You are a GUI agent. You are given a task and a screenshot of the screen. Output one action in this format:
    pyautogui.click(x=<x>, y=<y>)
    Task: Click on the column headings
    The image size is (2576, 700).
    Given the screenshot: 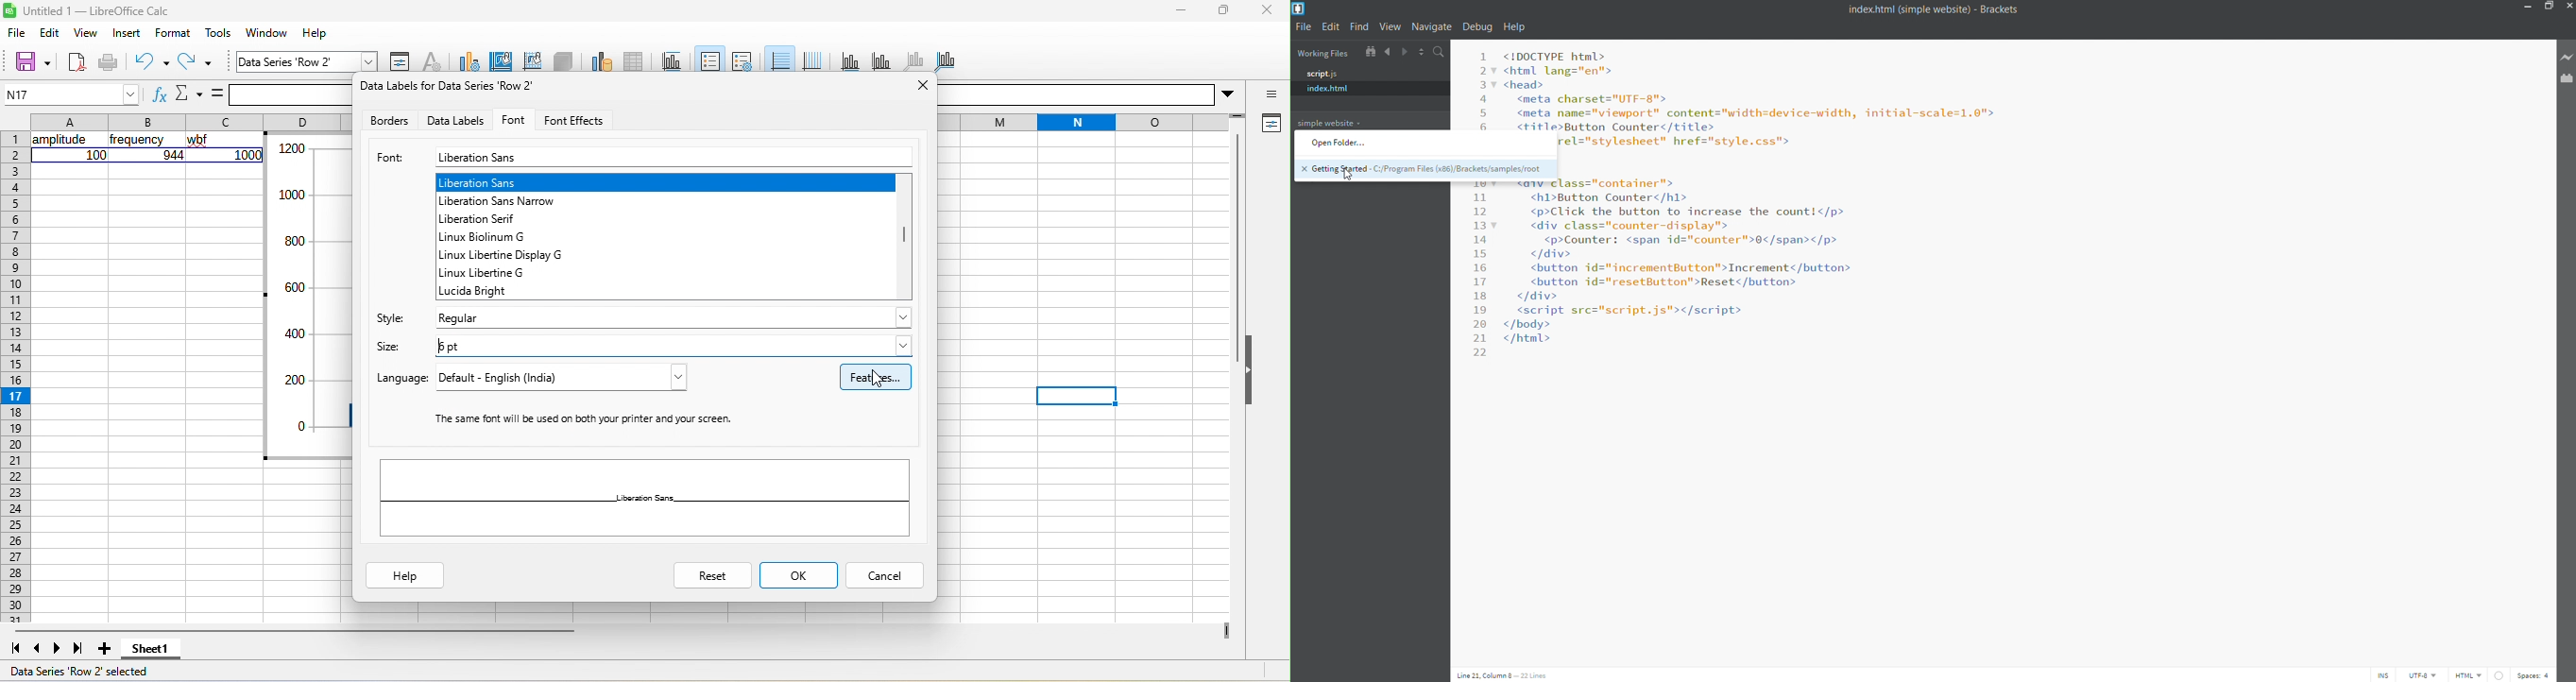 What is the action you would take?
    pyautogui.click(x=188, y=120)
    